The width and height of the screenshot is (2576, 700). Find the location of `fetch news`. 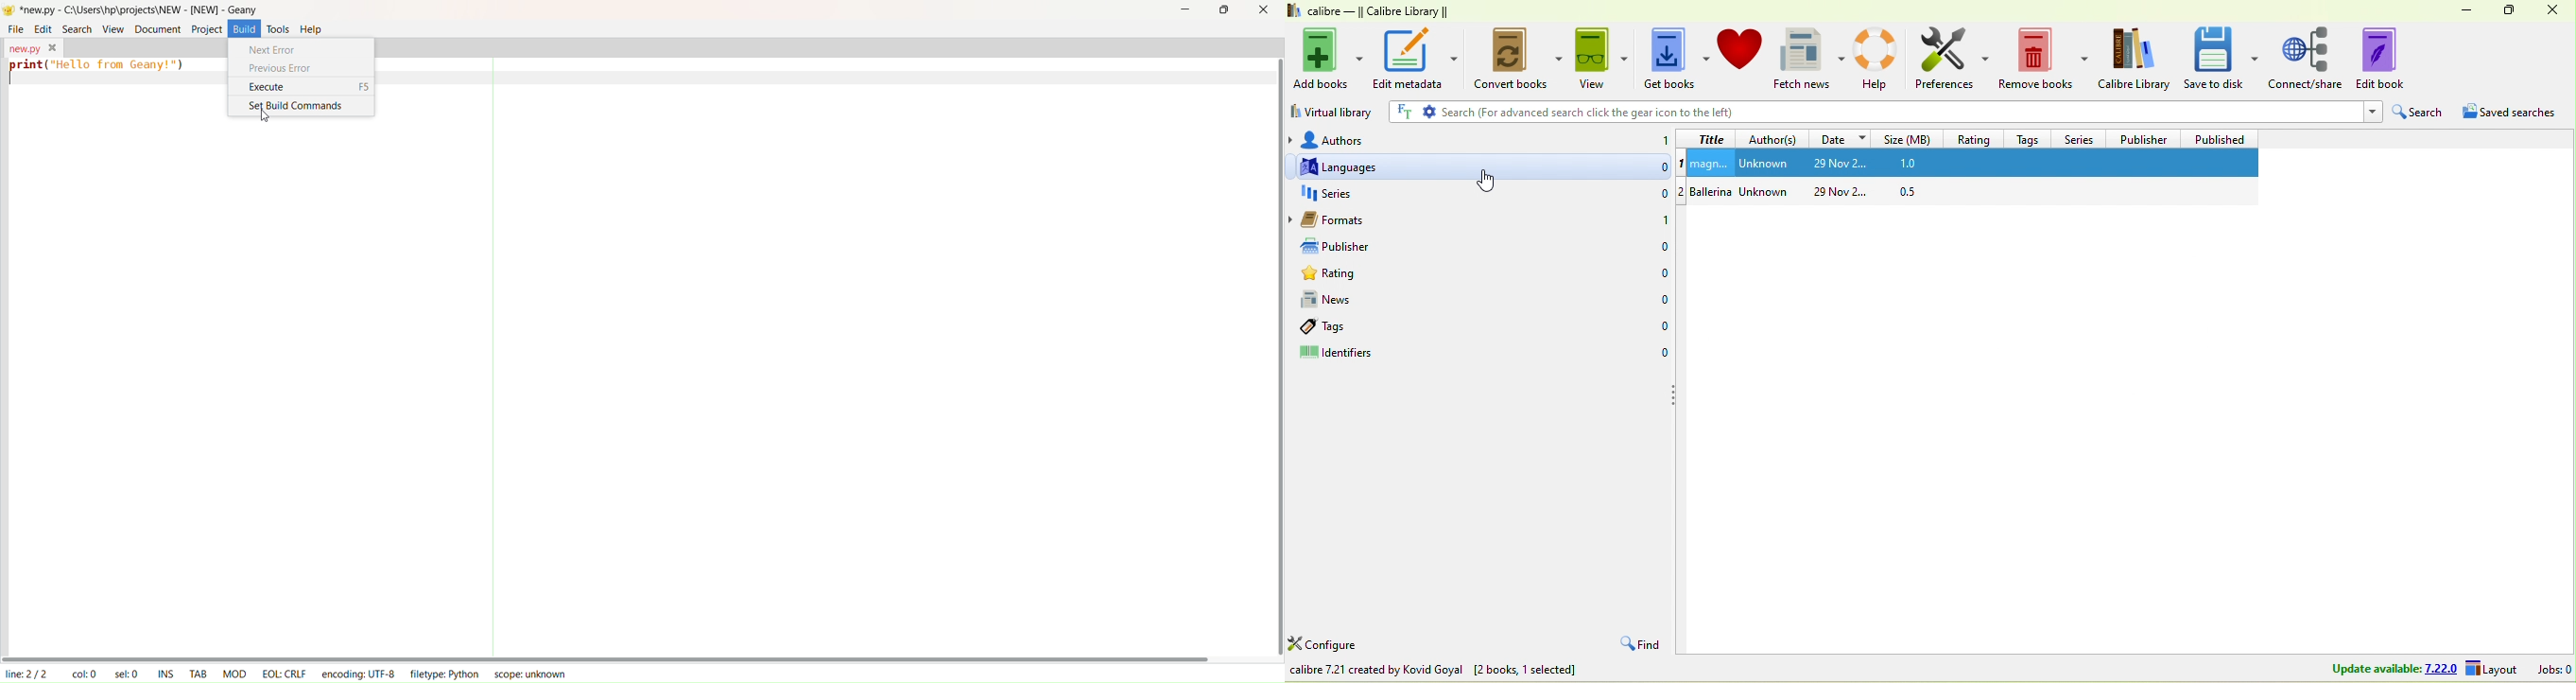

fetch news is located at coordinates (1812, 59).